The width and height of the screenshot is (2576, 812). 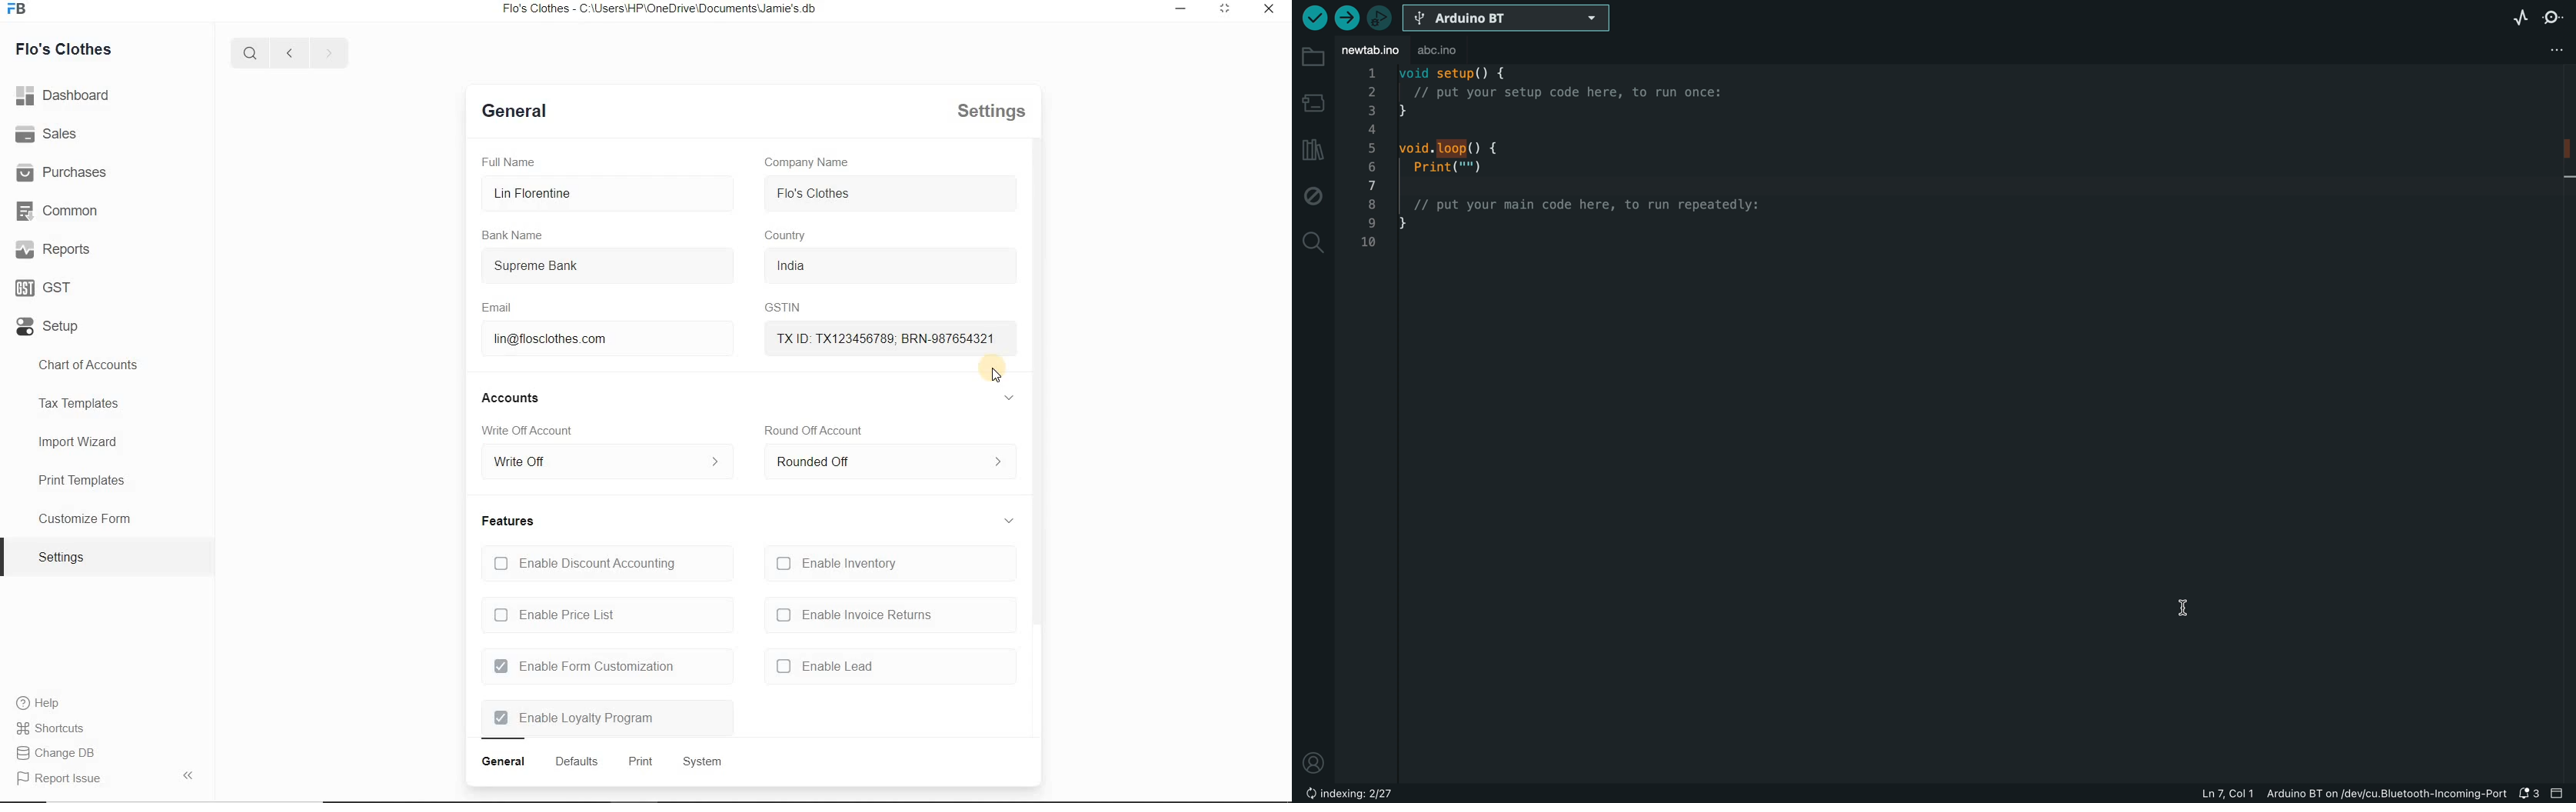 What do you see at coordinates (326, 53) in the screenshot?
I see `next` at bounding box center [326, 53].